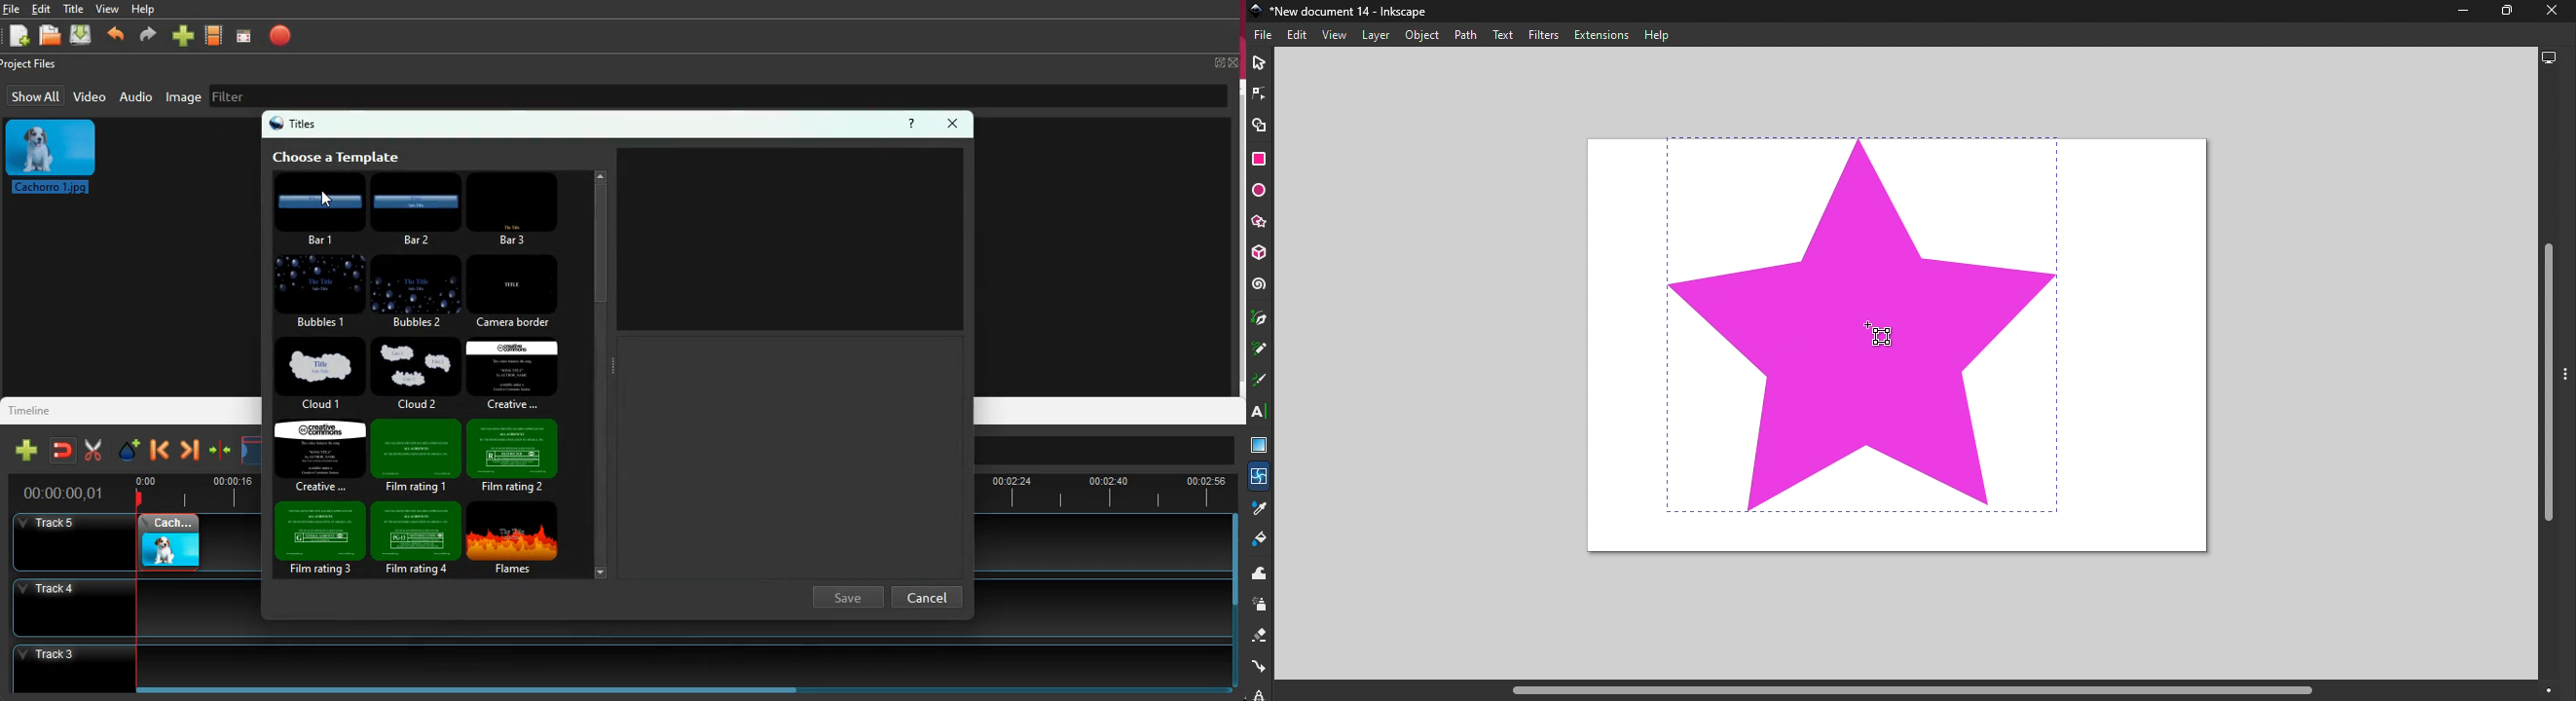 Image resolution: width=2576 pixels, height=728 pixels. What do you see at coordinates (1259, 161) in the screenshot?
I see `Rectangle tool` at bounding box center [1259, 161].